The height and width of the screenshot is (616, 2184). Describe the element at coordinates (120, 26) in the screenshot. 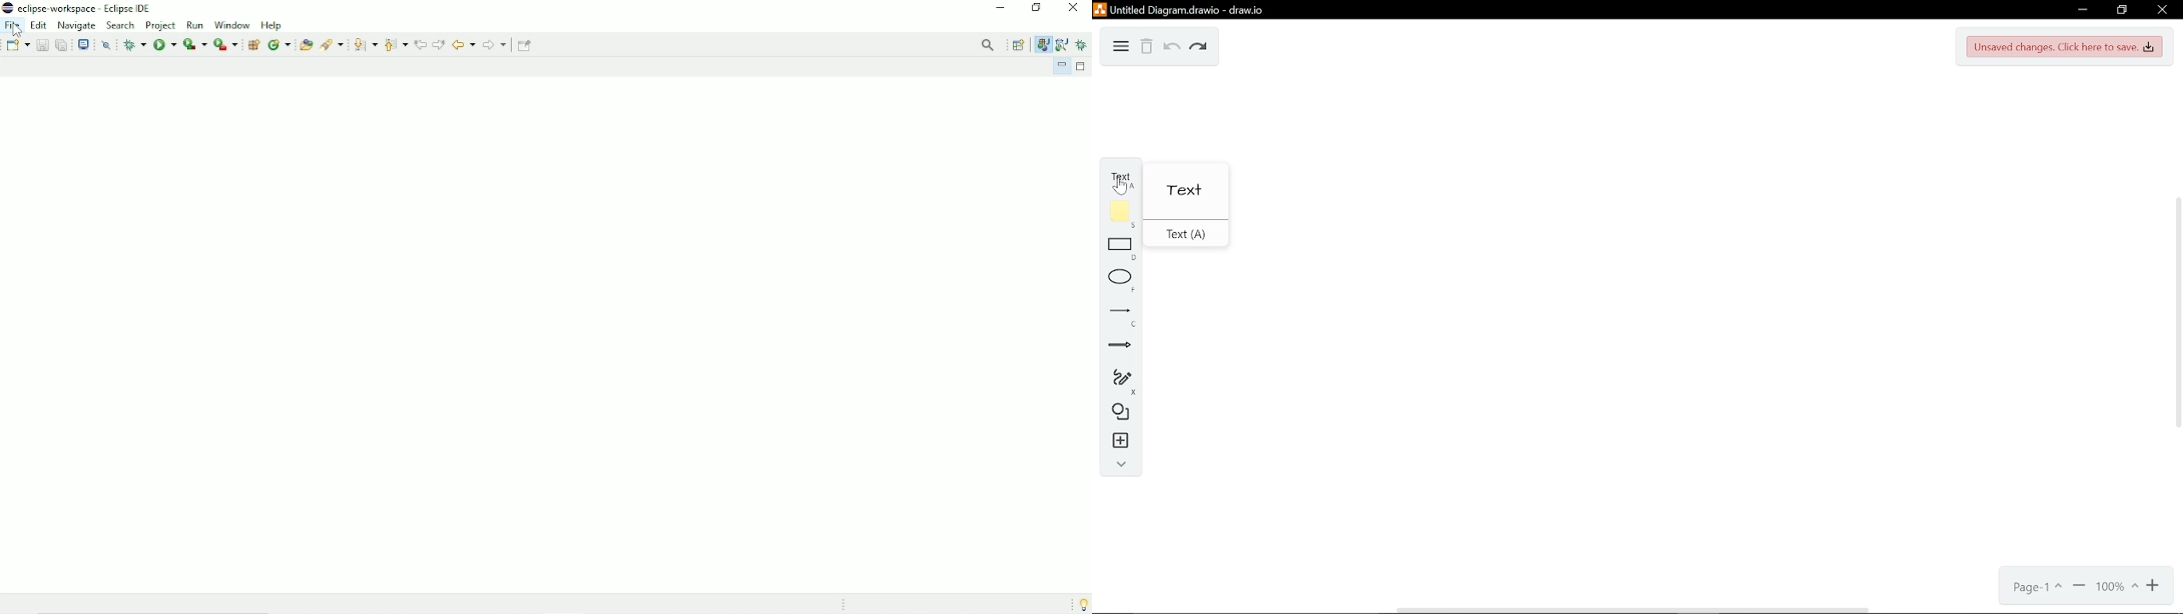

I see `Search` at that location.